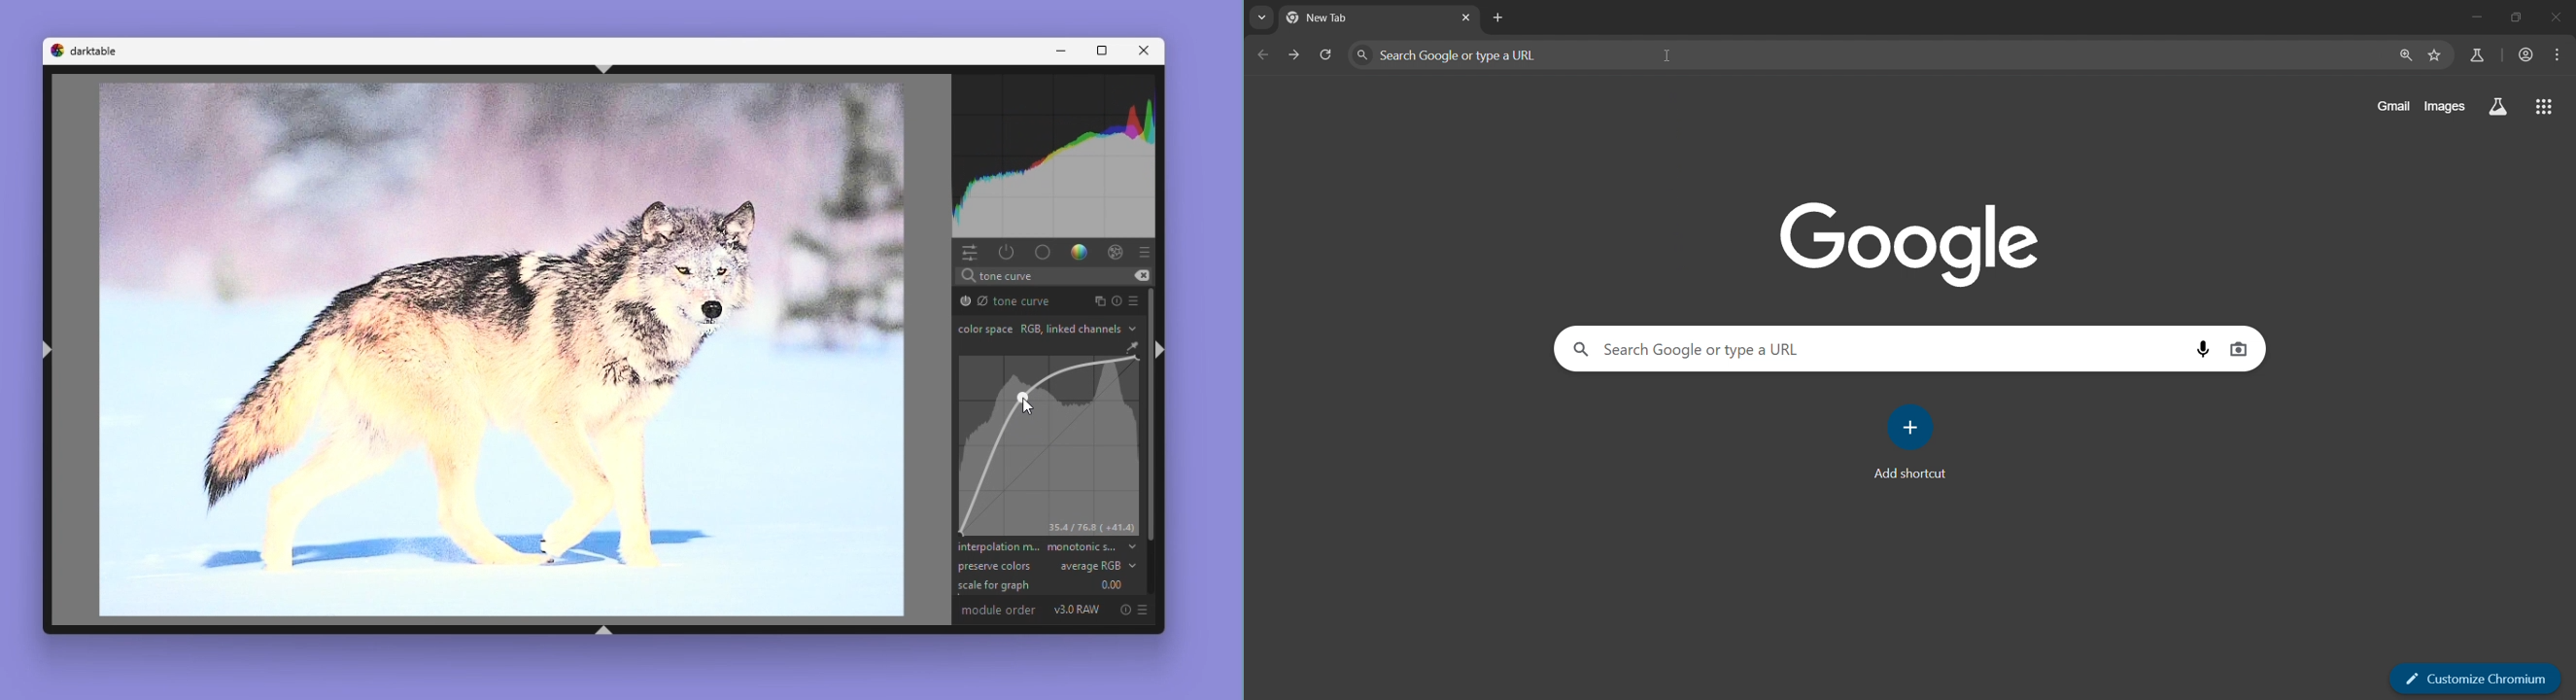  I want to click on Close, so click(1146, 52).